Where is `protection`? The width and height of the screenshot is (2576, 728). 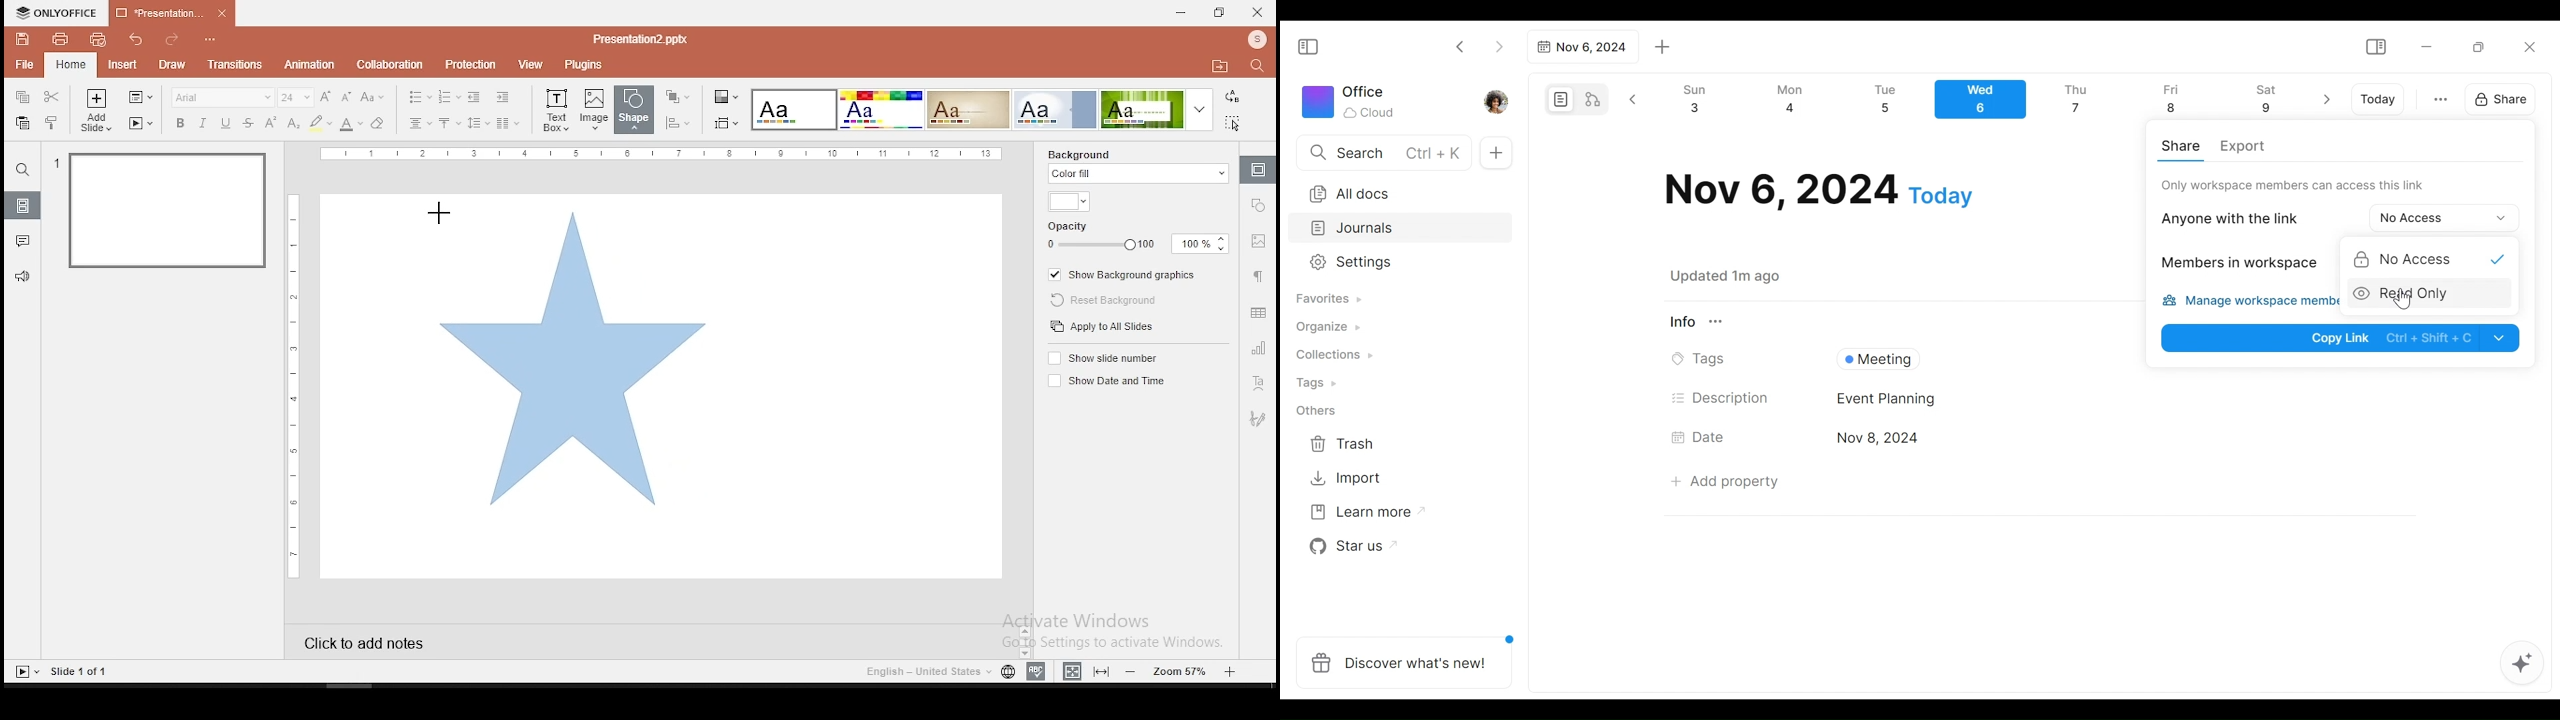
protection is located at coordinates (468, 65).